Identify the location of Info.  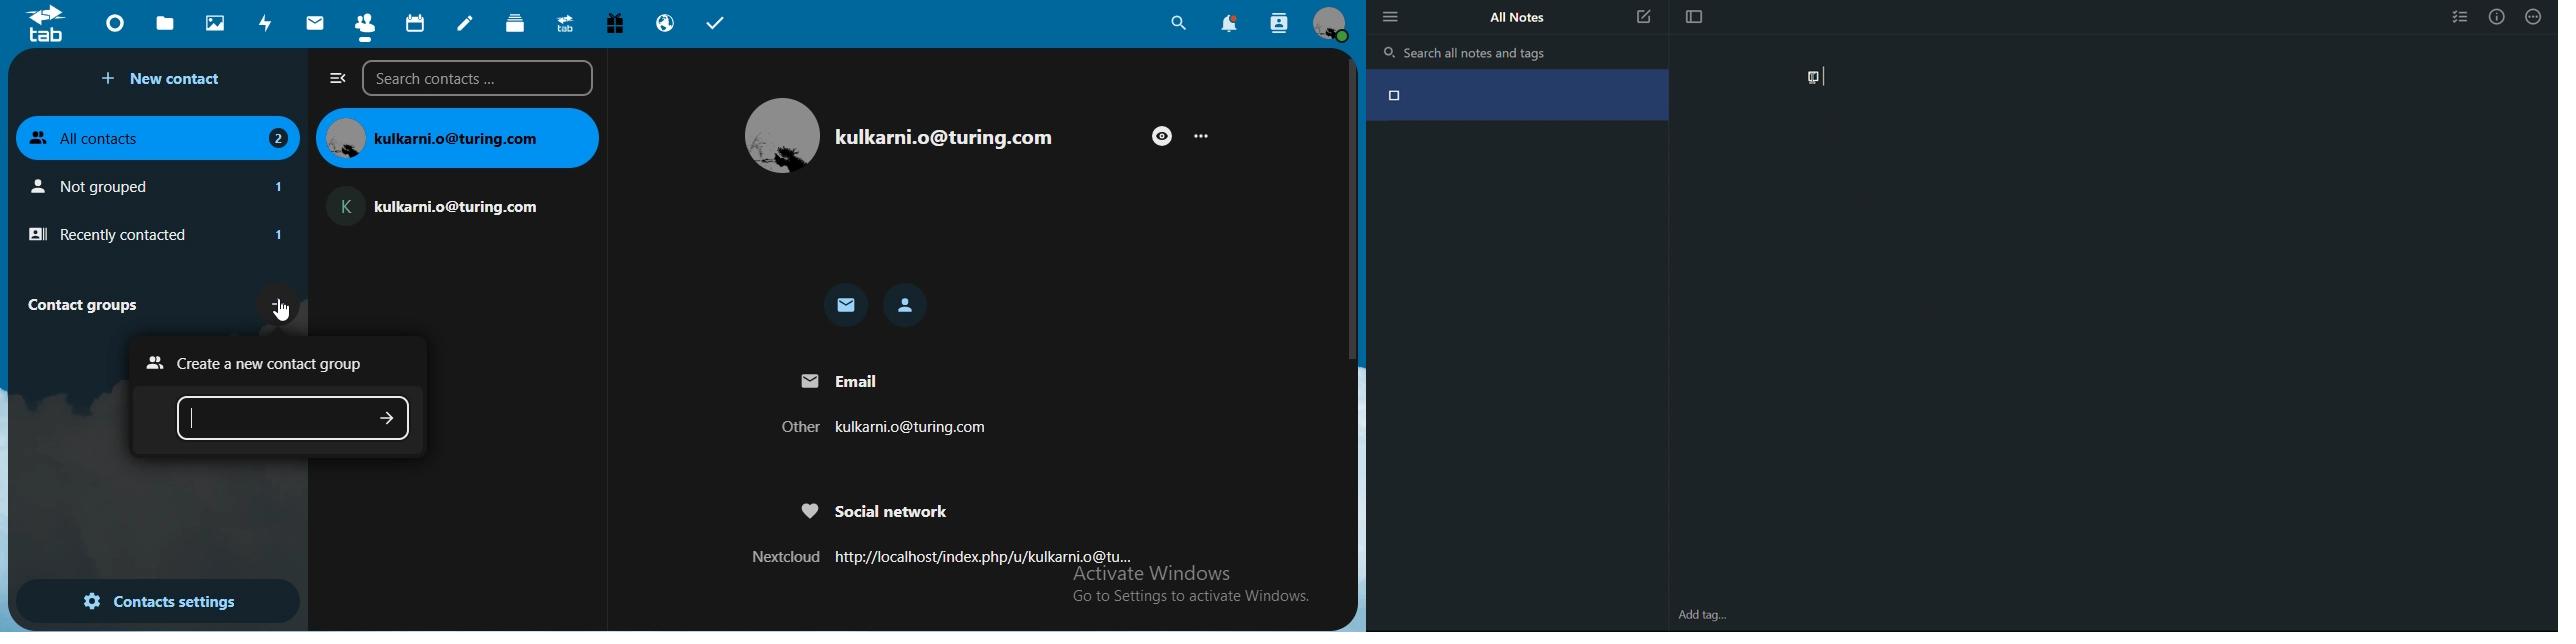
(2540, 17).